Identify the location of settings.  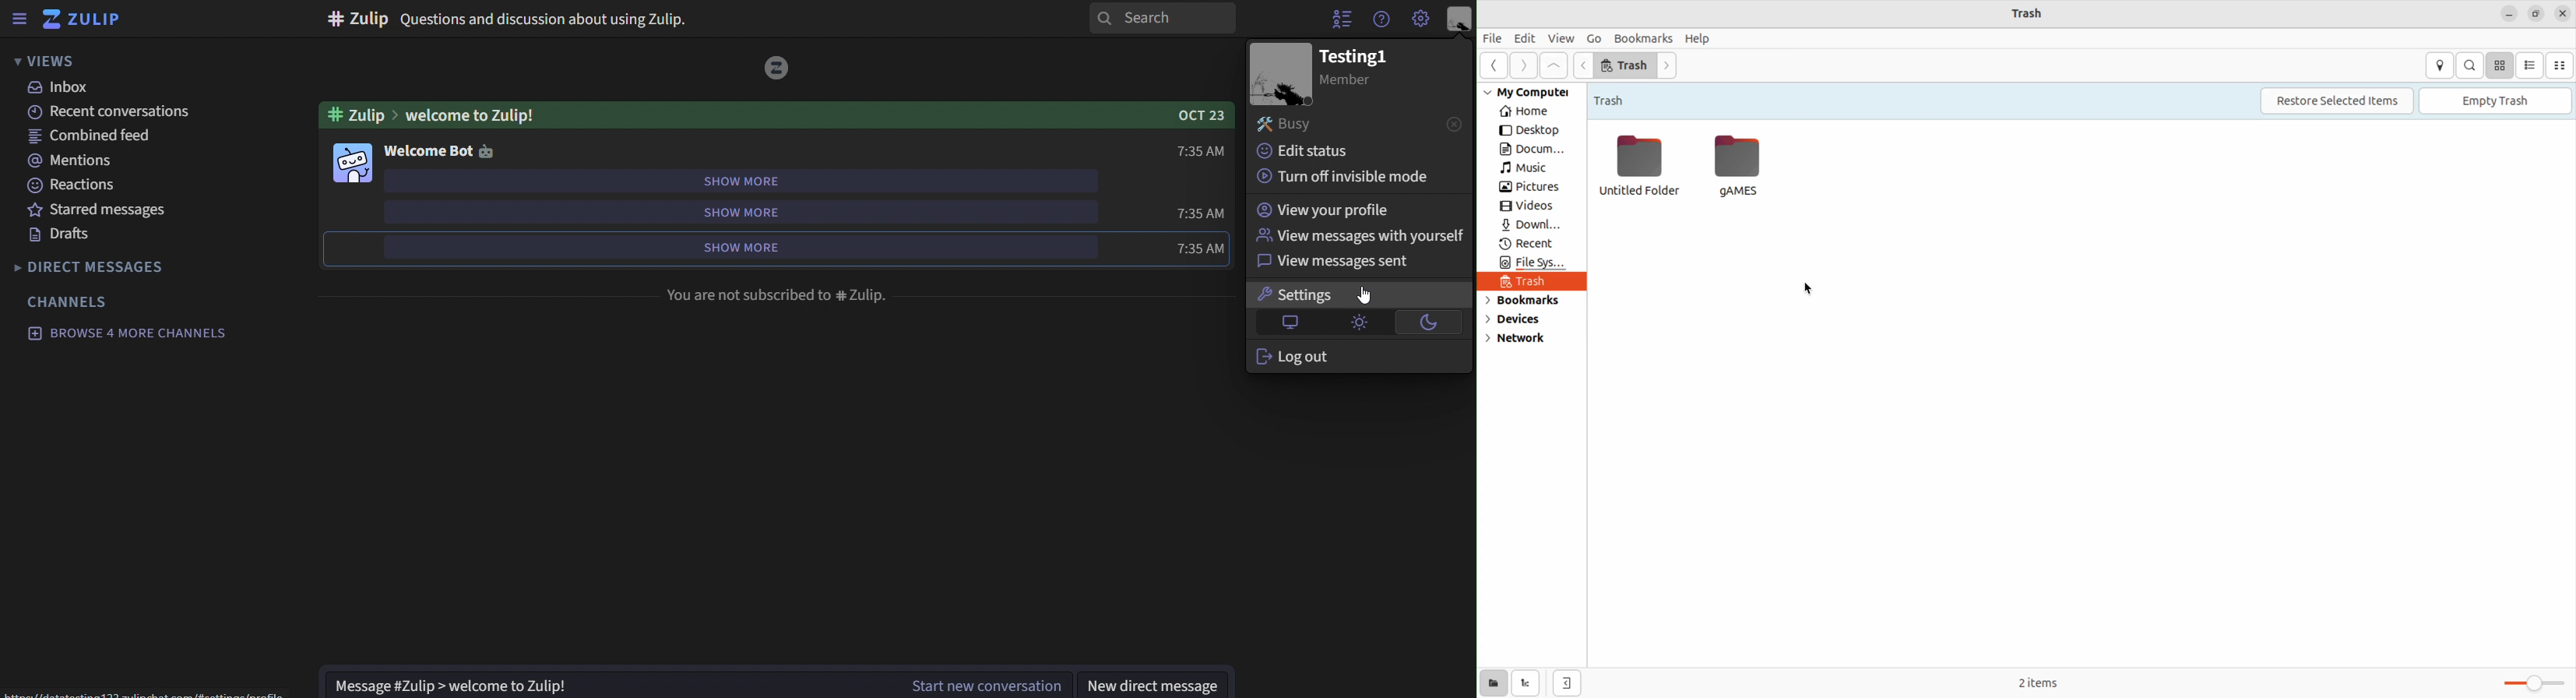
(1313, 296).